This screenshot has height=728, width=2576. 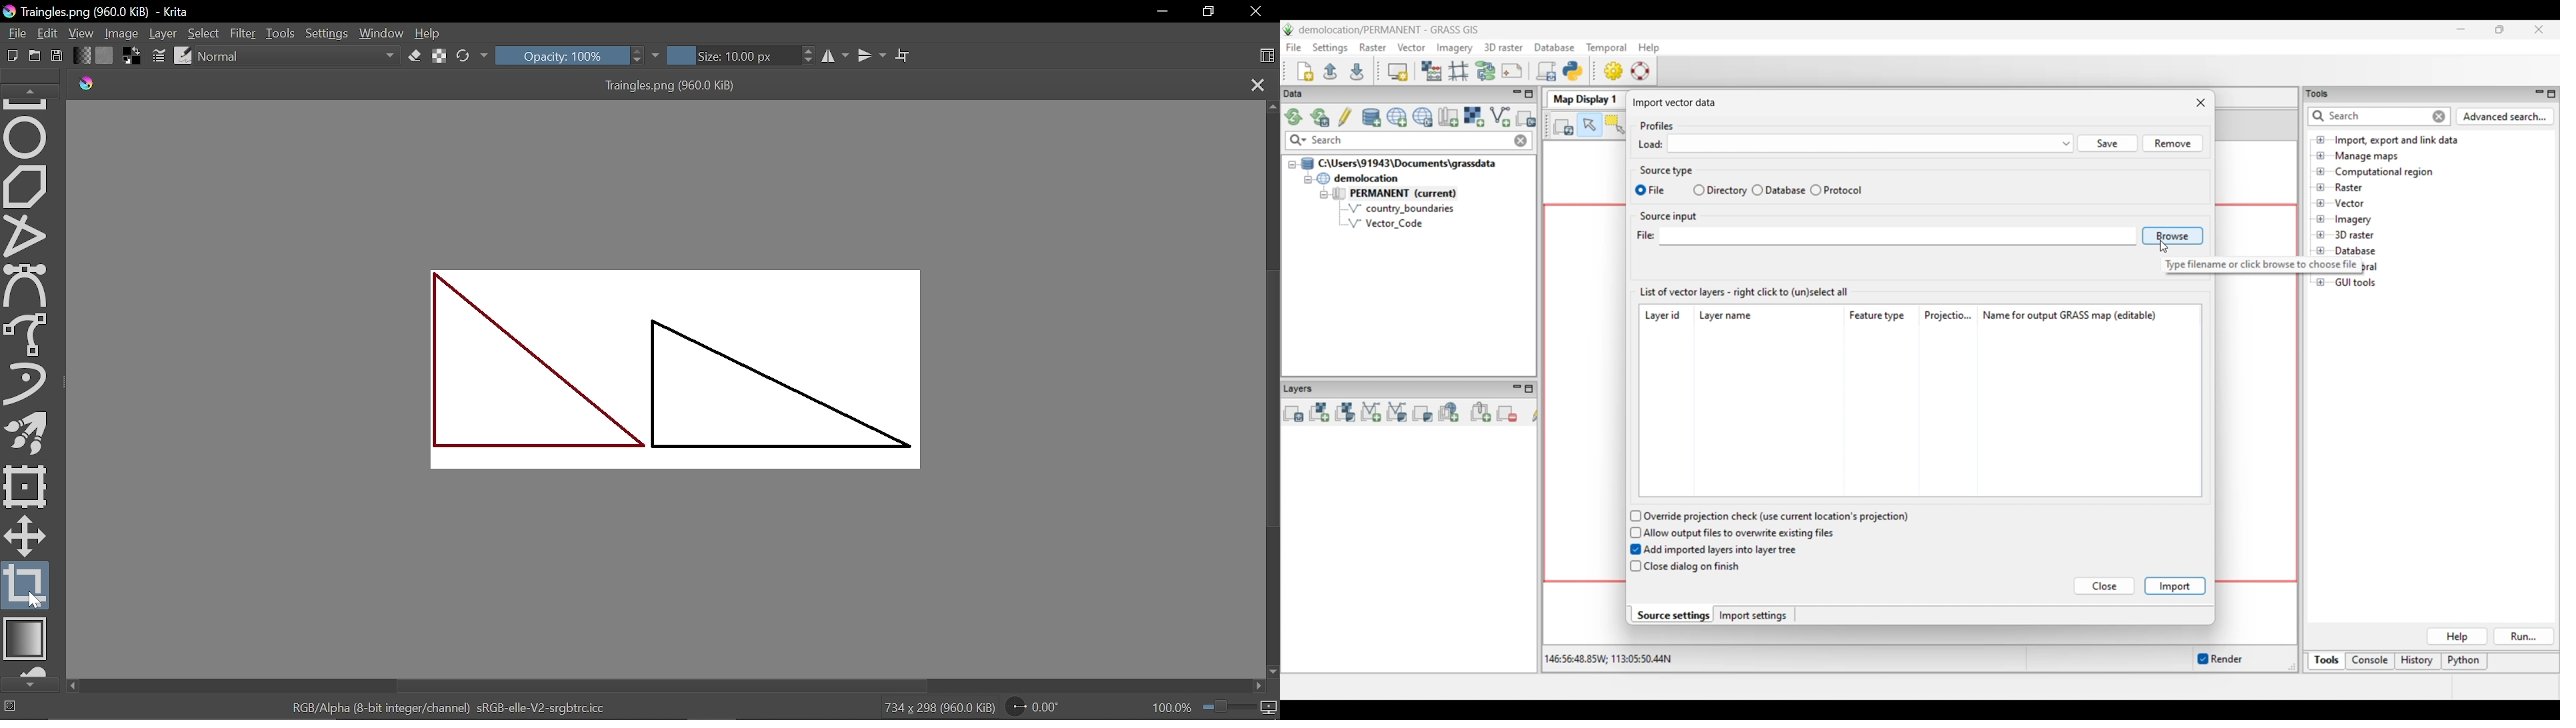 What do you see at coordinates (414, 56) in the screenshot?
I see `Eraser` at bounding box center [414, 56].